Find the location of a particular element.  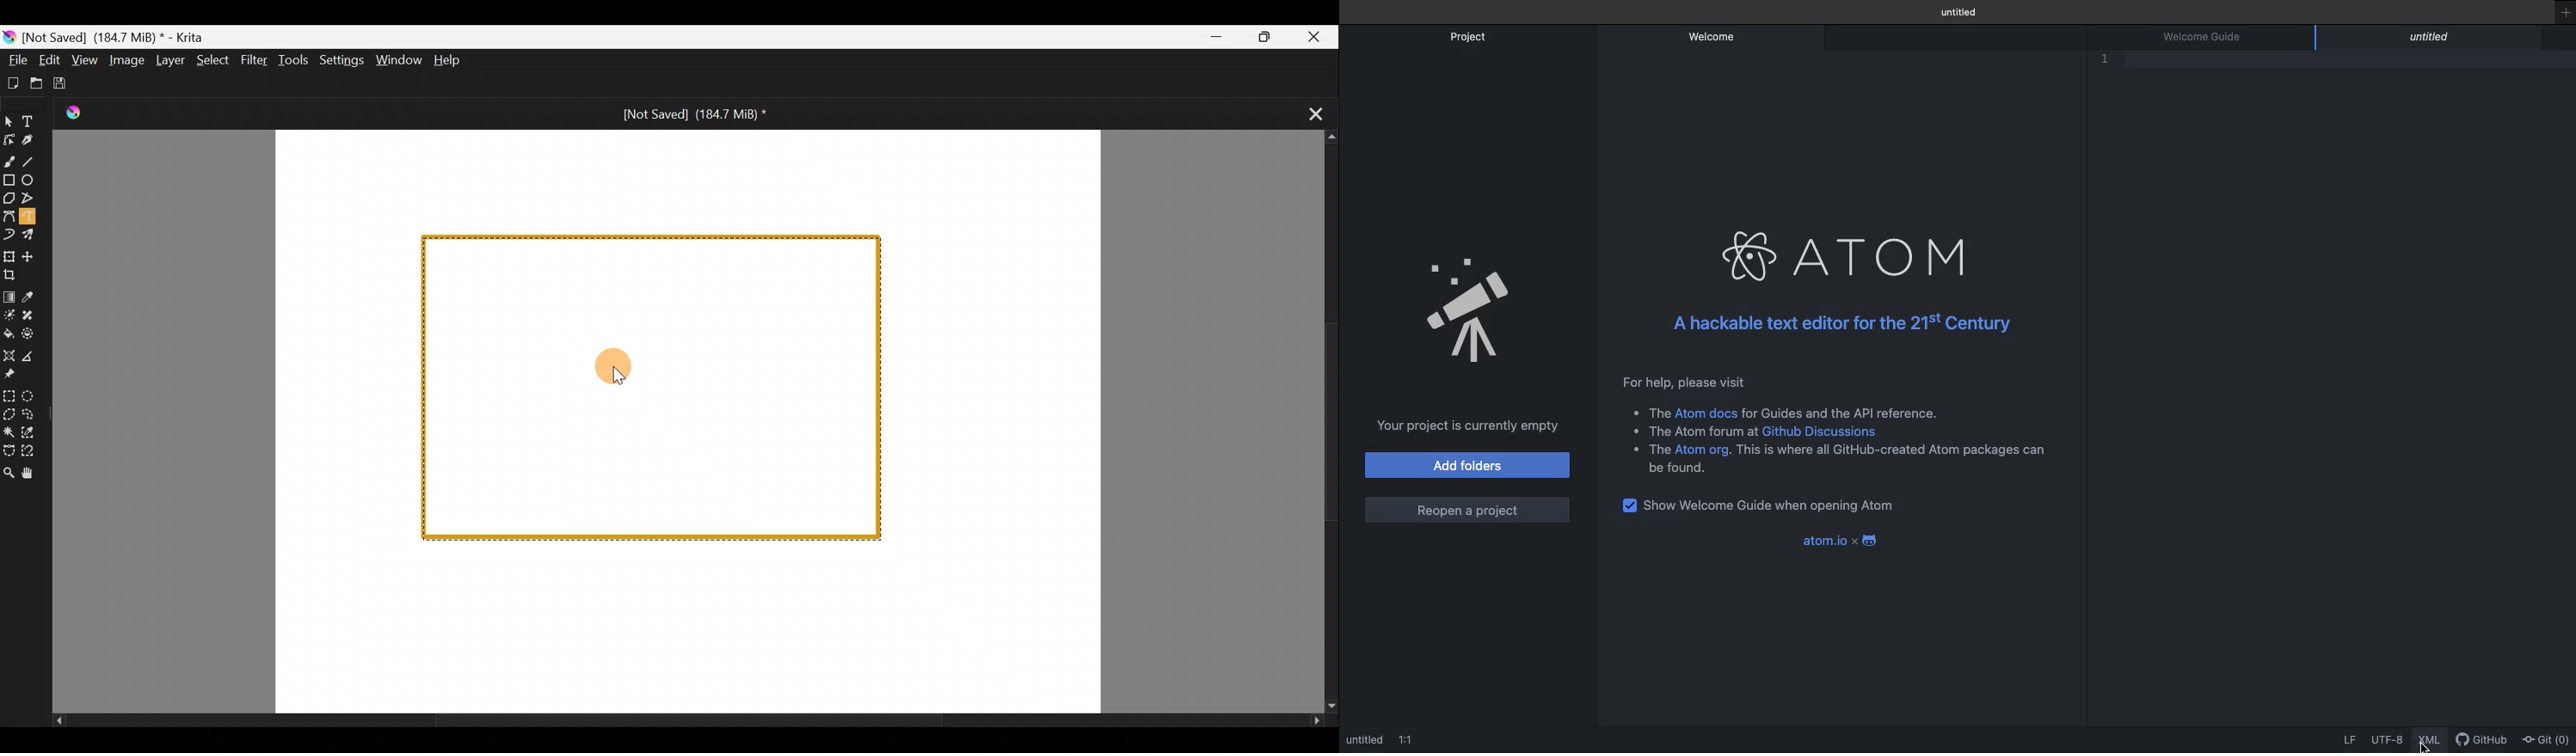

View is located at coordinates (83, 62).